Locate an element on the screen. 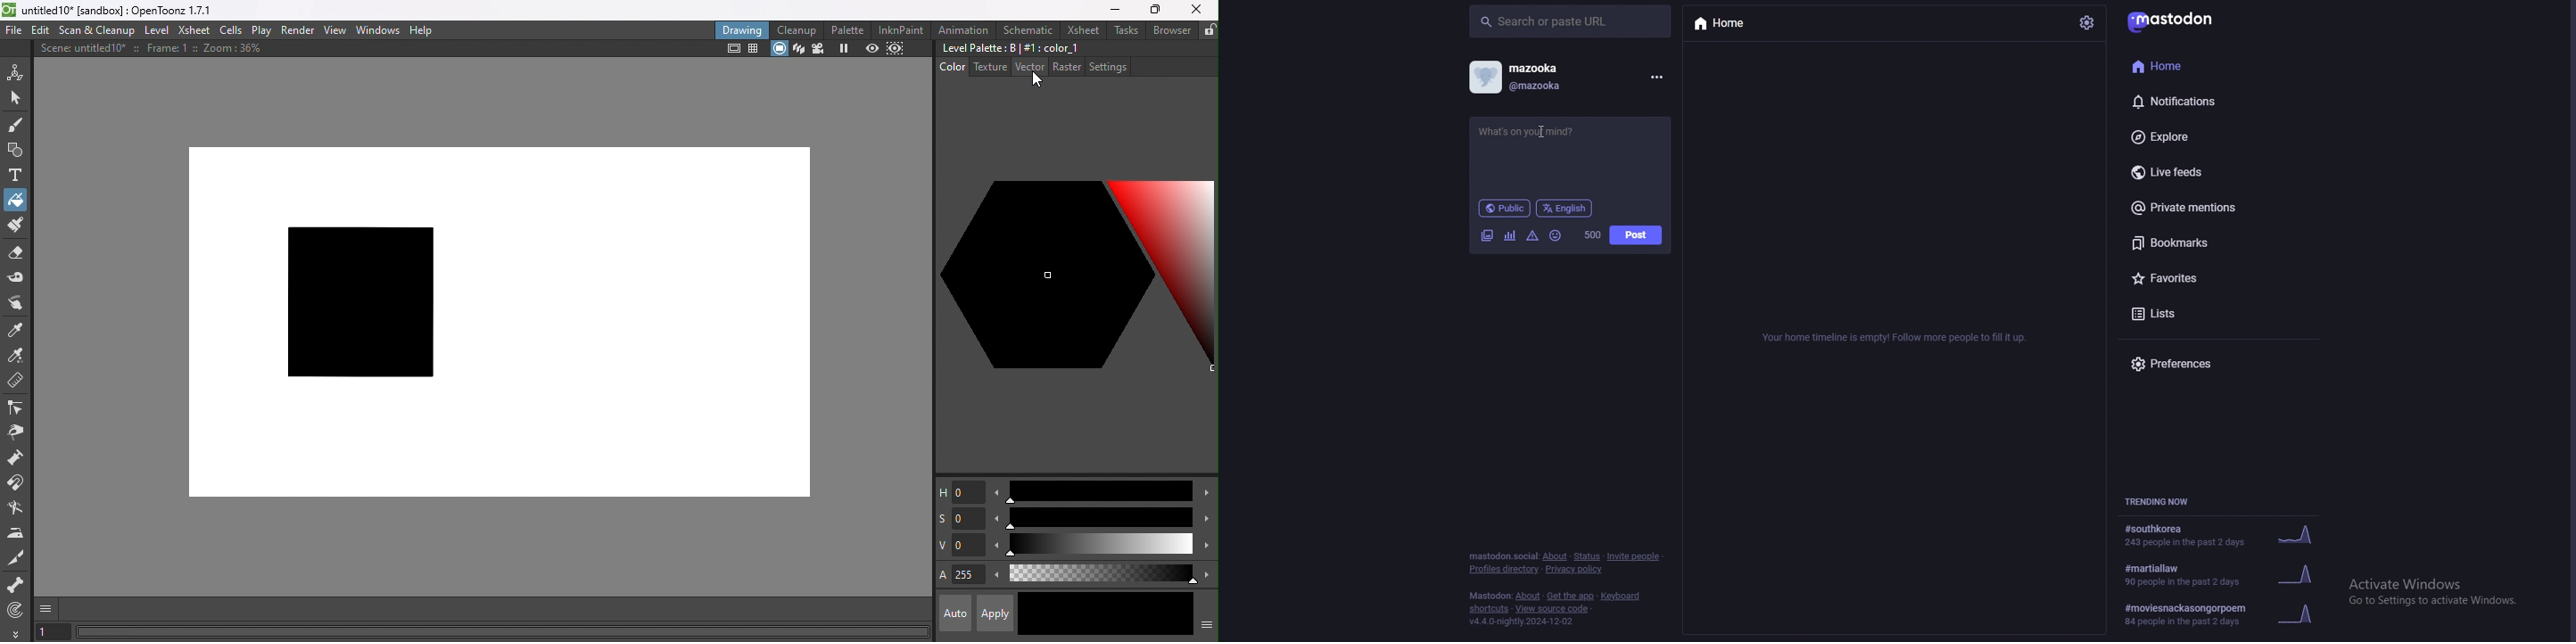 The width and height of the screenshot is (2576, 644). Help is located at coordinates (425, 29).